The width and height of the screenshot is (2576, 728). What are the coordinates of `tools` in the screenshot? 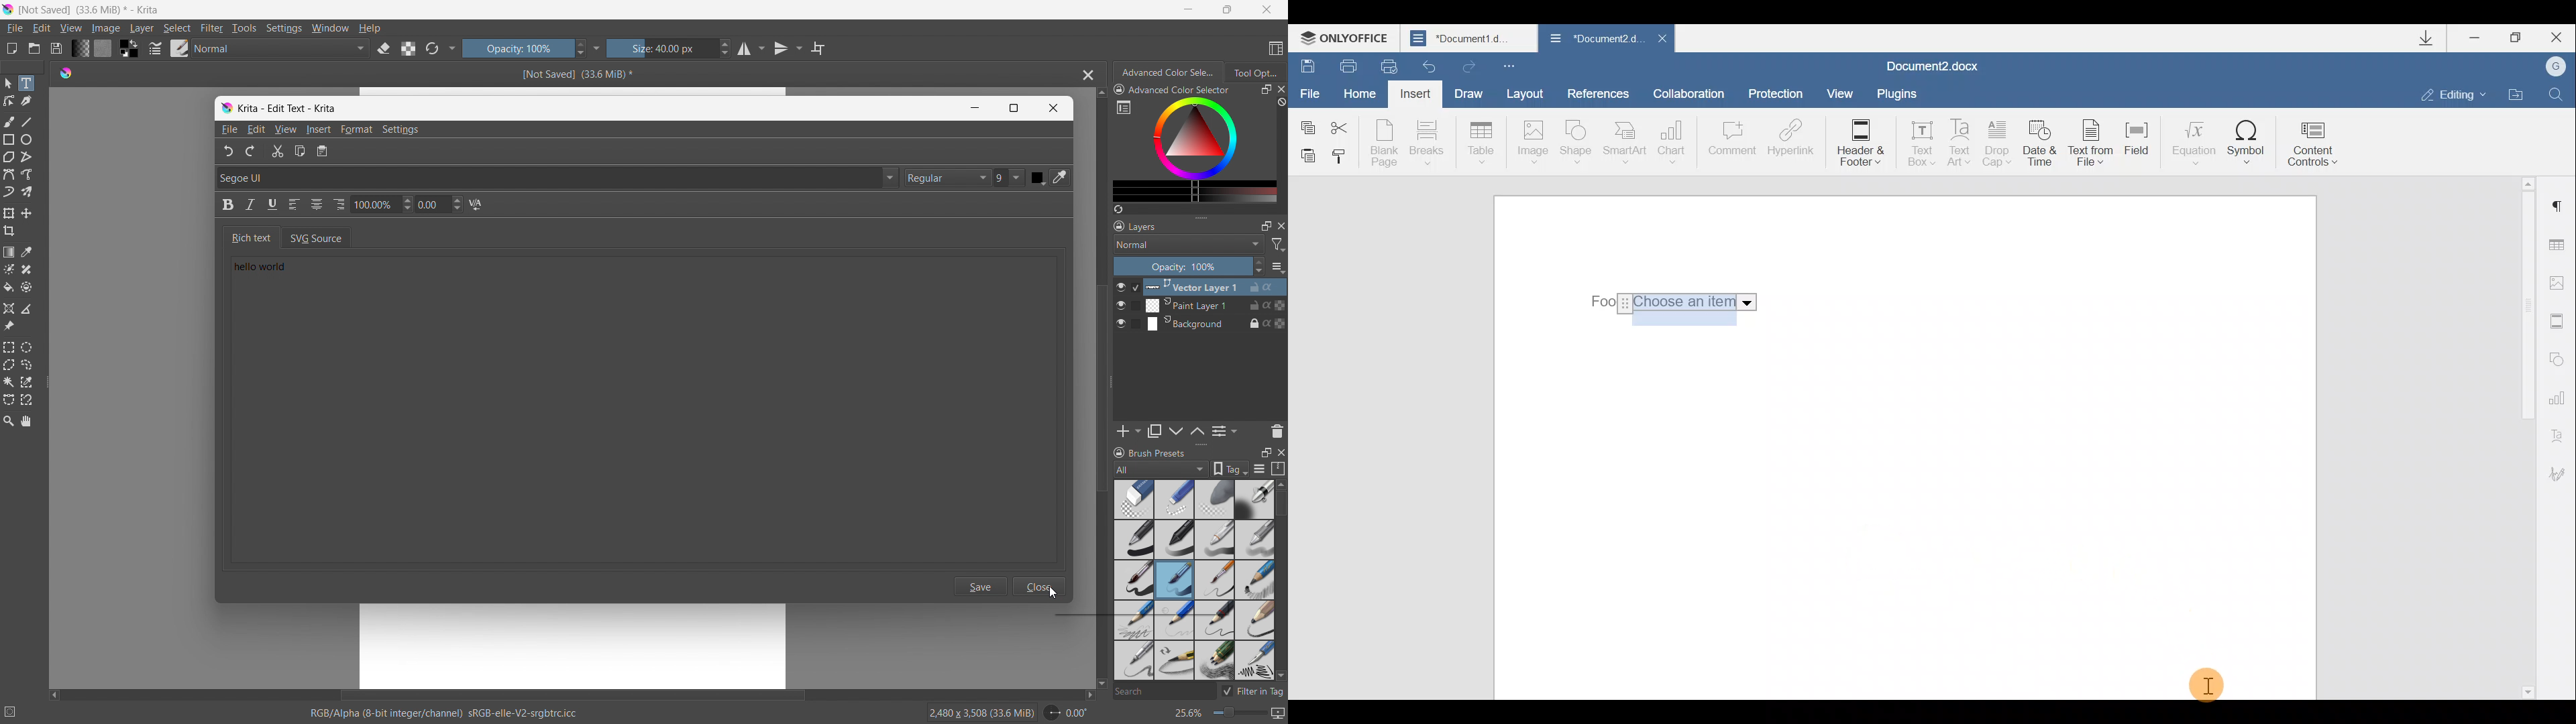 It's located at (245, 28).